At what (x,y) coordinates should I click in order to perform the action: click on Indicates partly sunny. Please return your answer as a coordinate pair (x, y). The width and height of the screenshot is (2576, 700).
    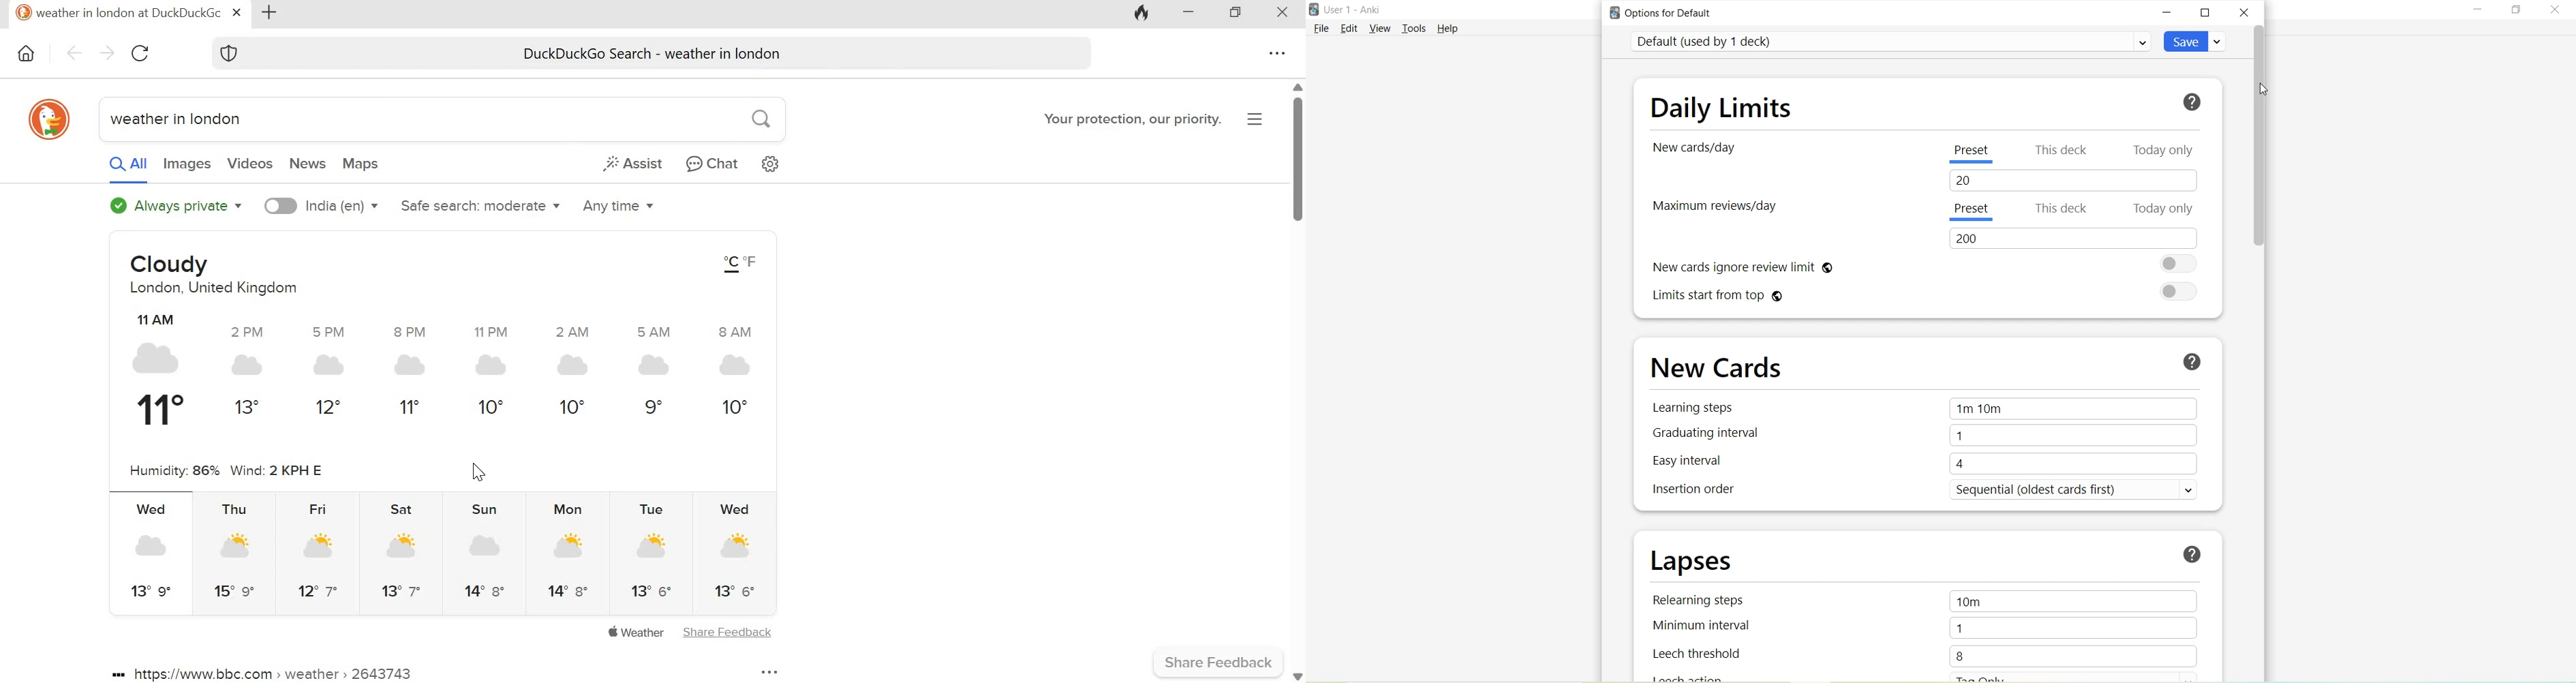
    Looking at the image, I should click on (736, 546).